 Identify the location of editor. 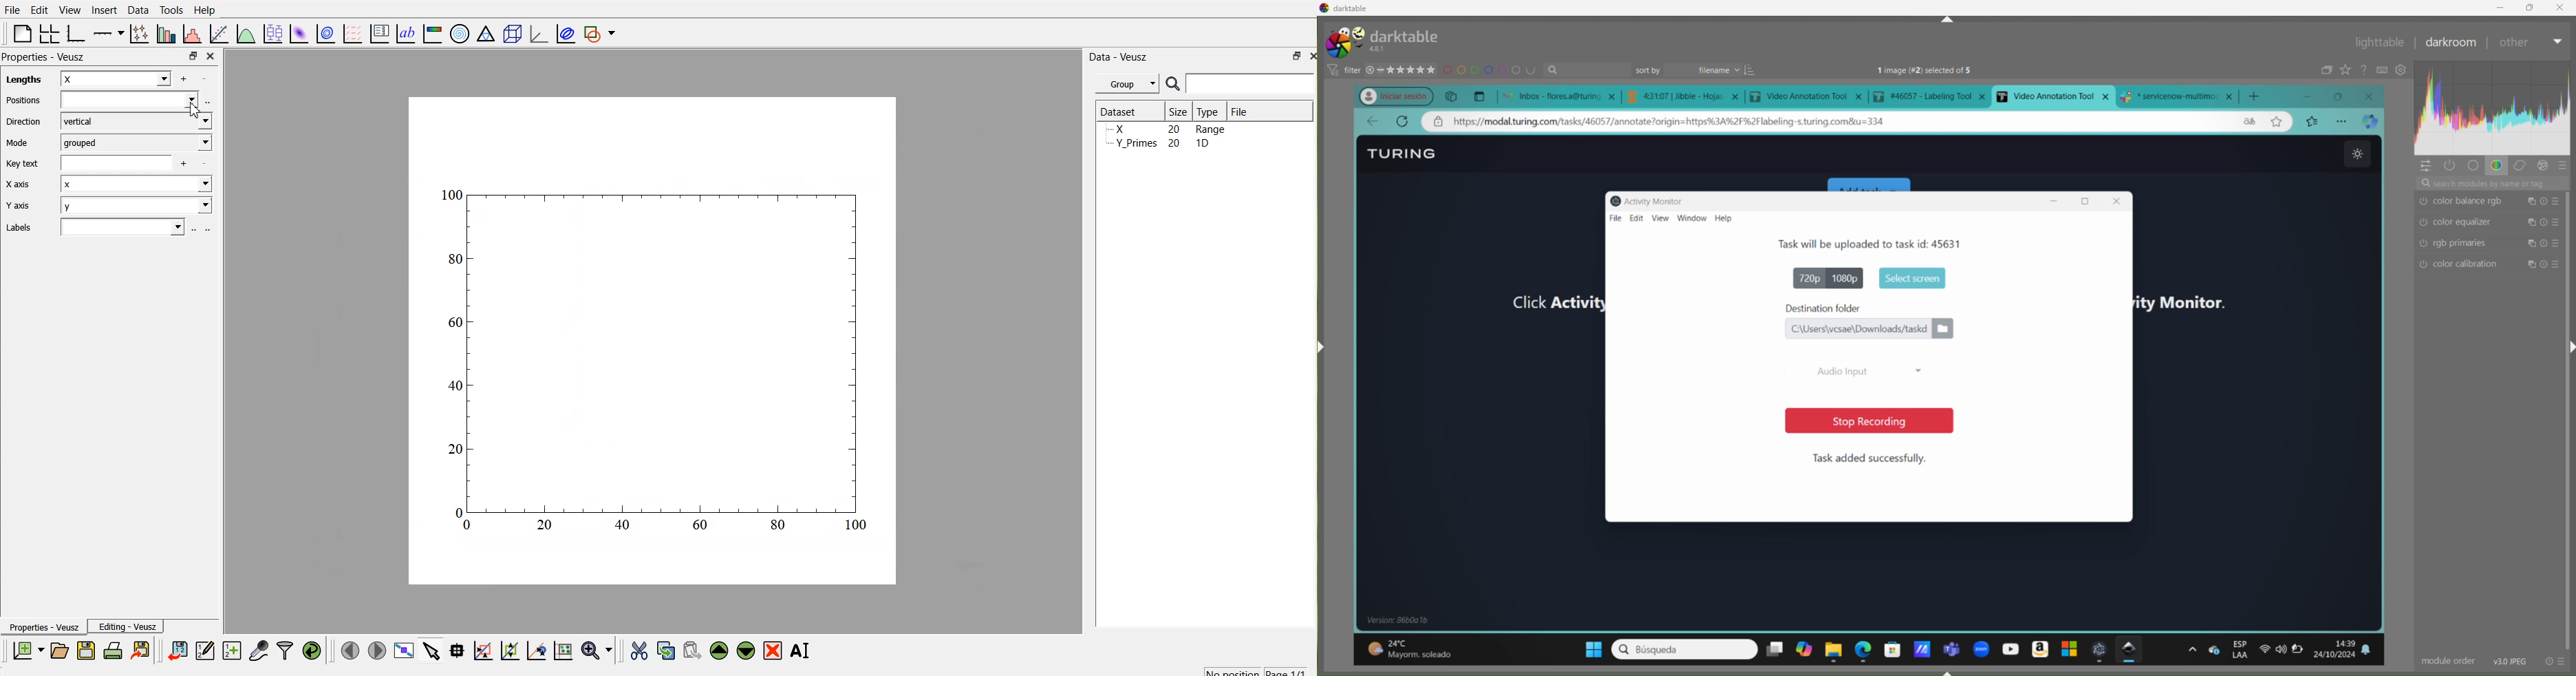
(206, 650).